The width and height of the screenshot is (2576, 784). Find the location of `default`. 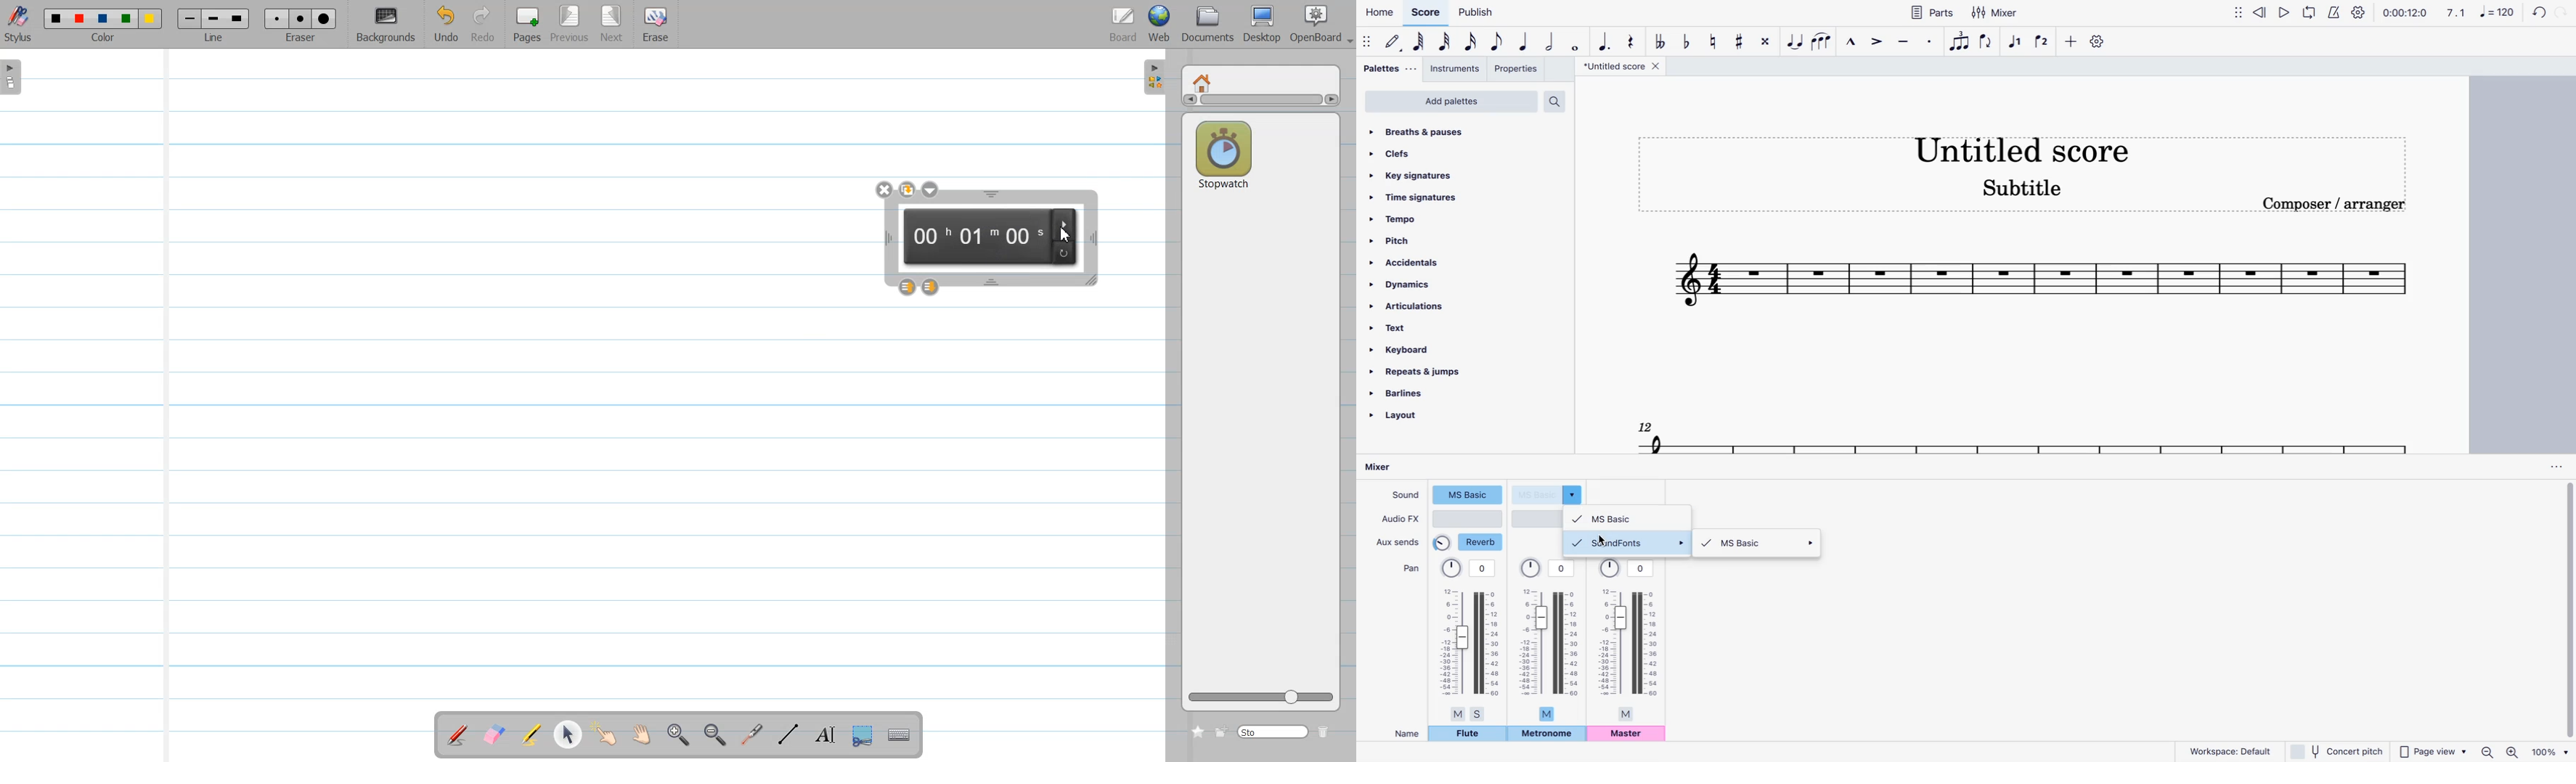

default is located at coordinates (1395, 43).